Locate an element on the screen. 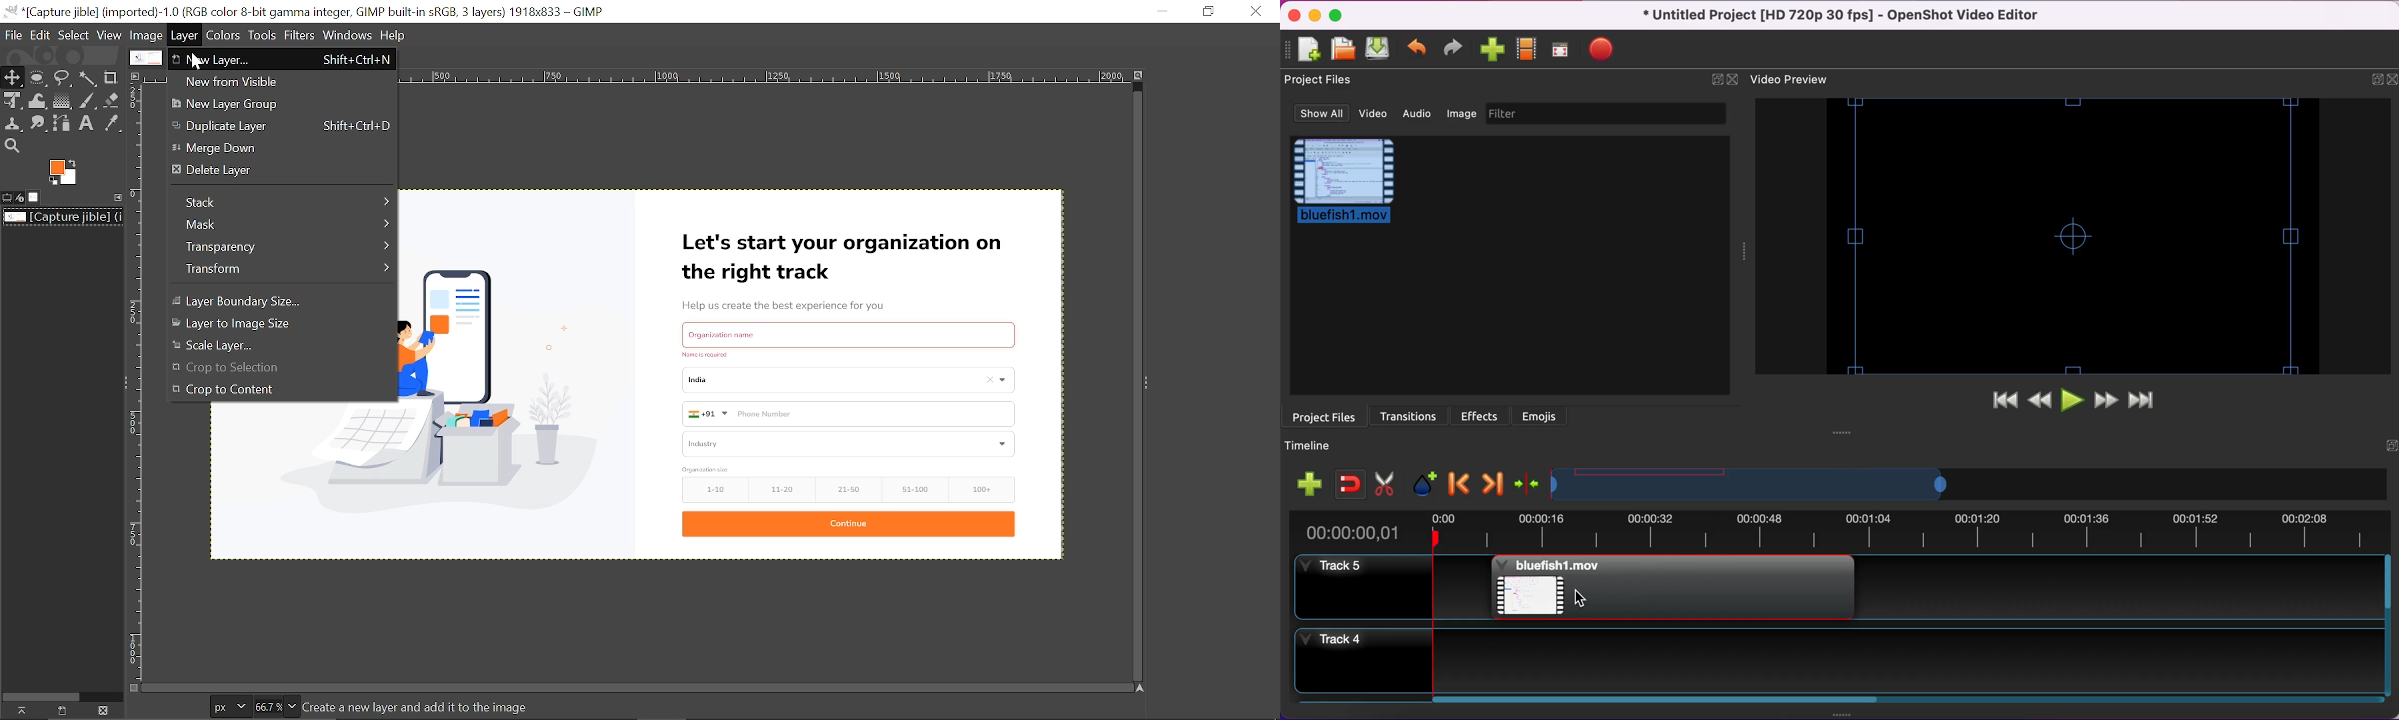 The image size is (2408, 728). close is located at coordinates (1294, 16).